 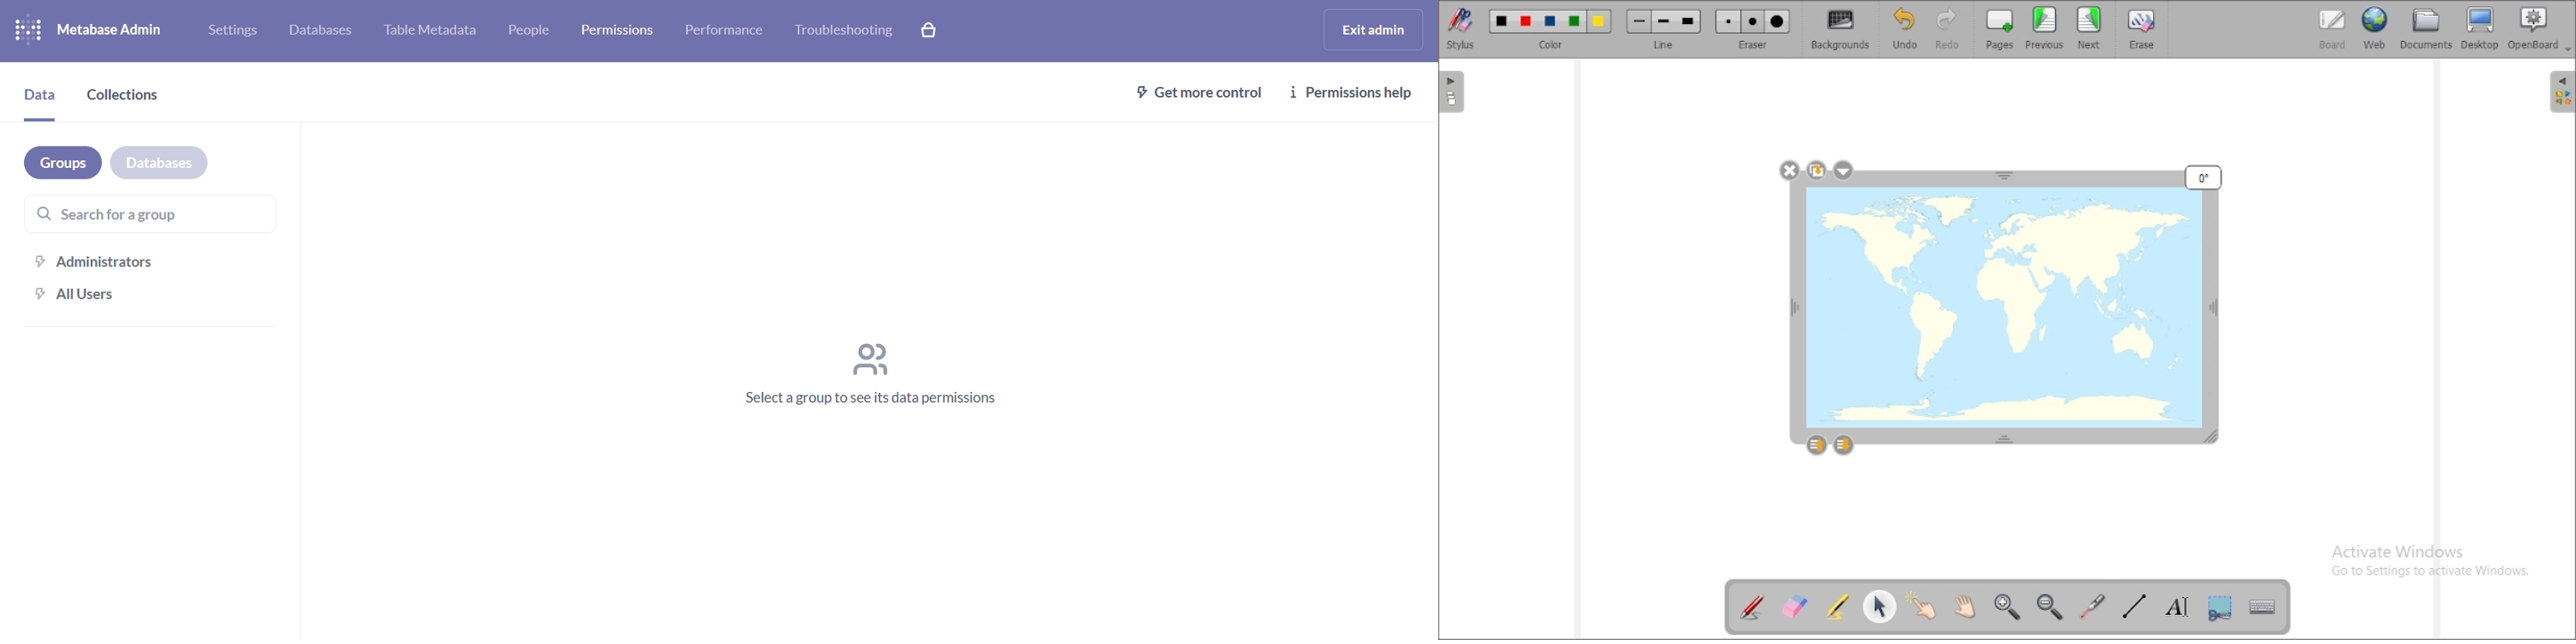 What do you see at coordinates (2220, 608) in the screenshot?
I see `capture part of the screen` at bounding box center [2220, 608].